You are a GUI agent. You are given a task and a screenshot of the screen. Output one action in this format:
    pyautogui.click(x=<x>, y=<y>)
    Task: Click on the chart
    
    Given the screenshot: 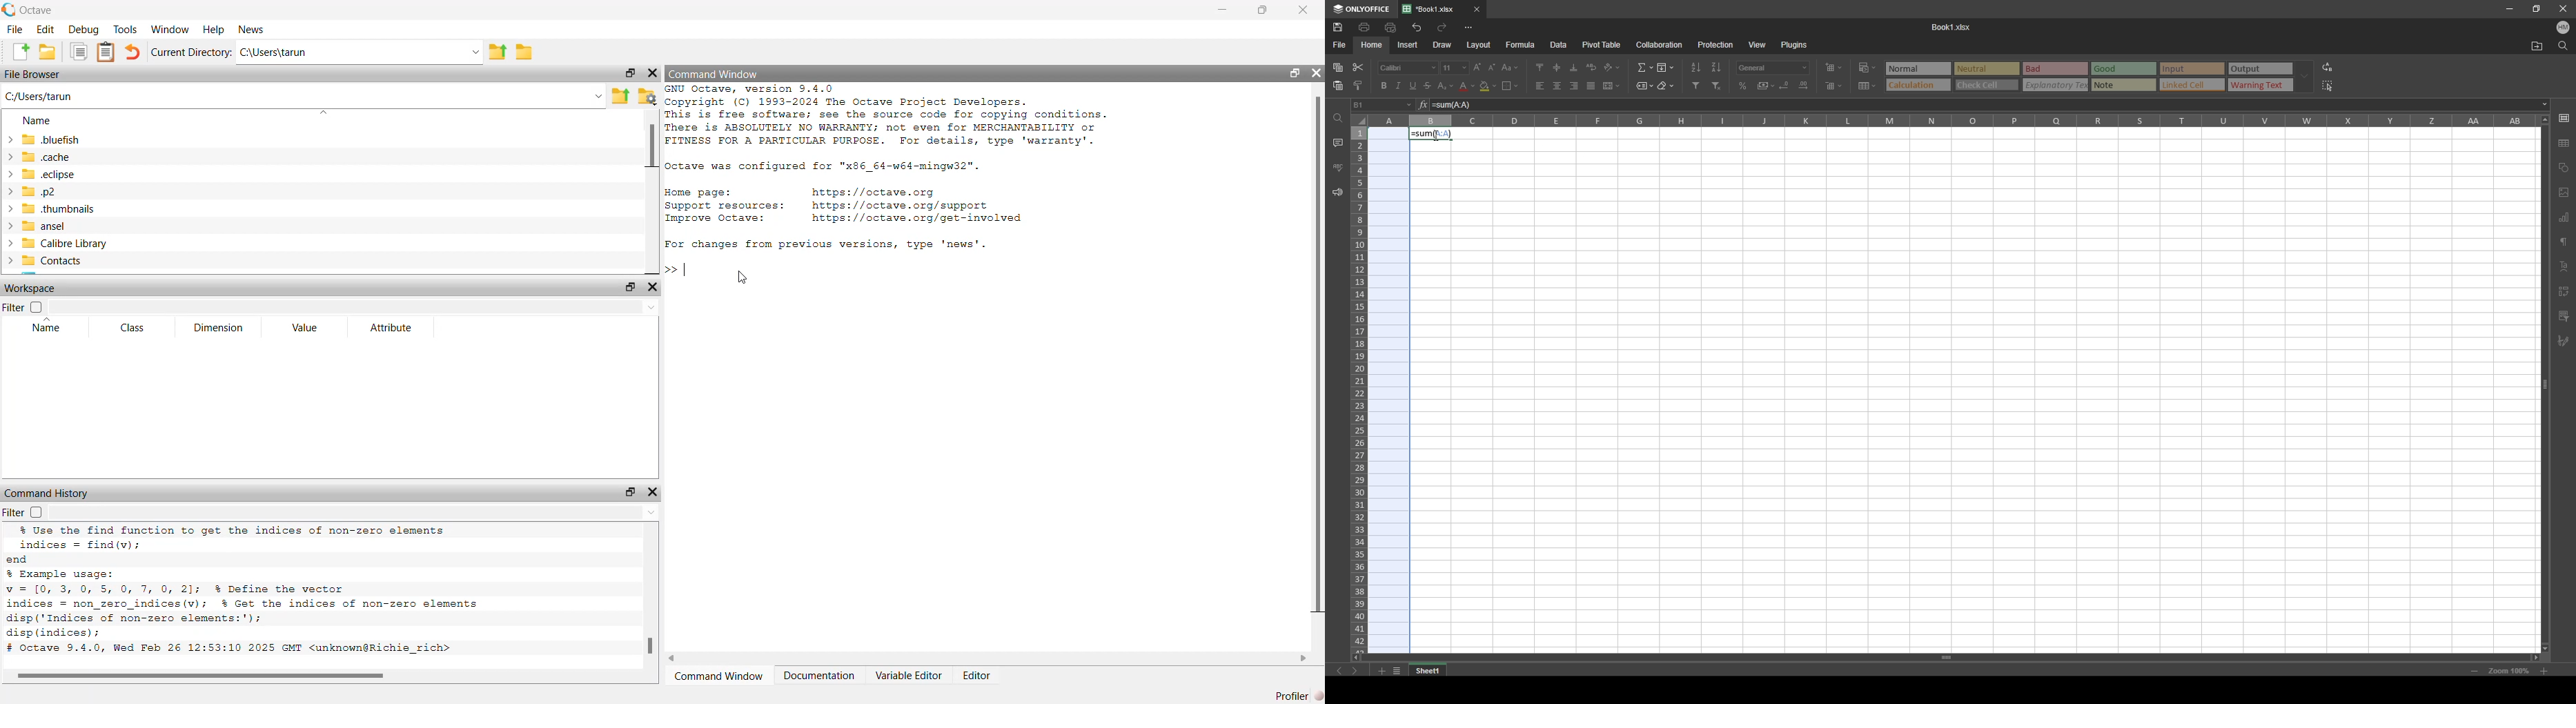 What is the action you would take?
    pyautogui.click(x=2564, y=218)
    